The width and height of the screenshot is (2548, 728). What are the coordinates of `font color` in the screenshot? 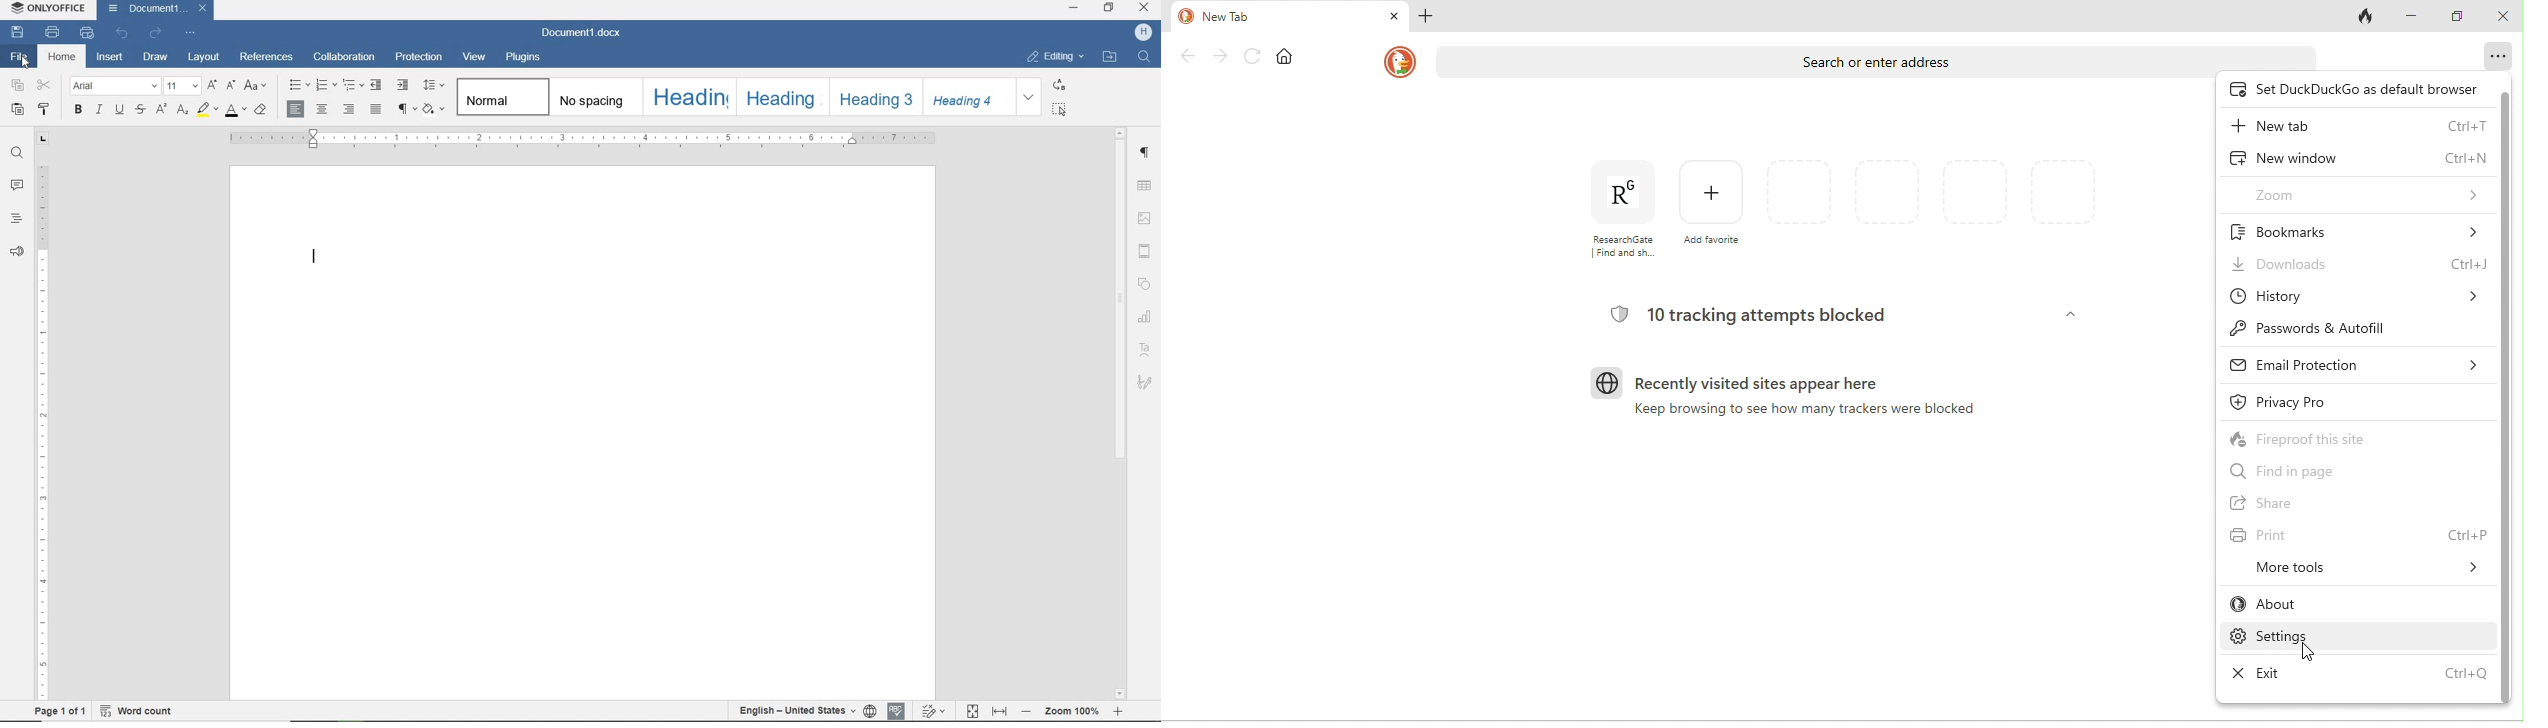 It's located at (237, 112).